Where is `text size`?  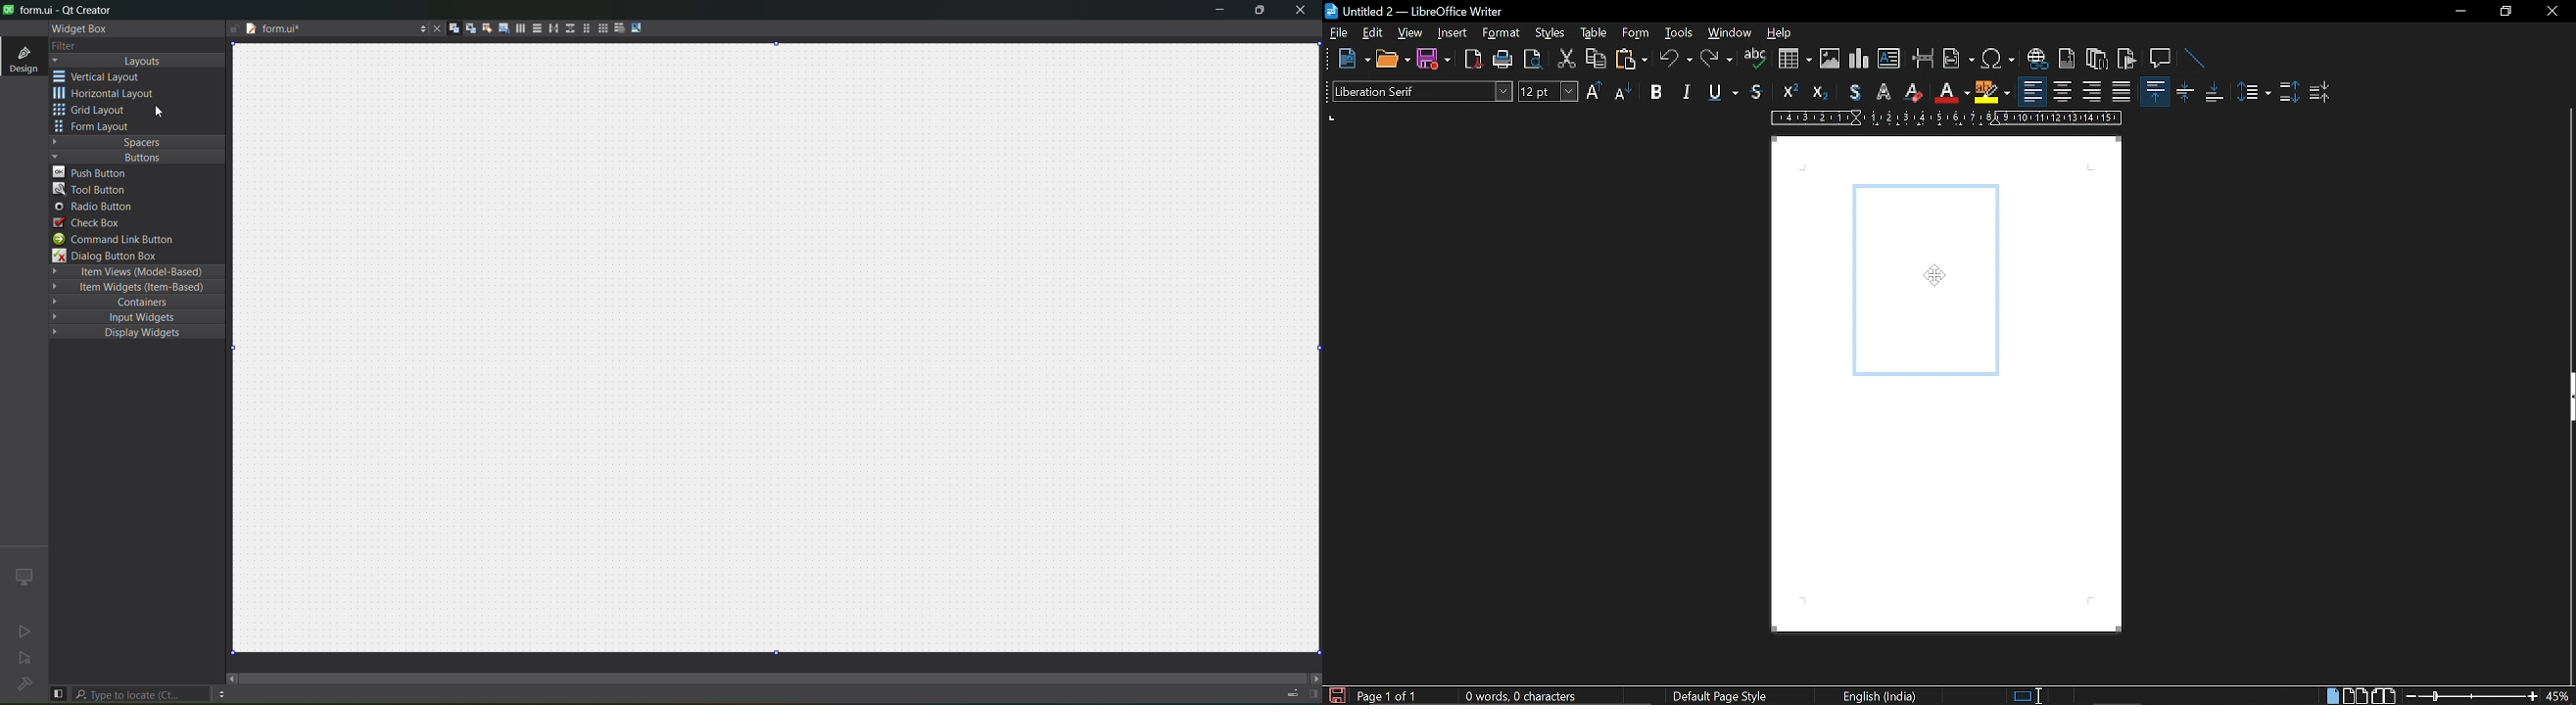 text size is located at coordinates (1548, 92).